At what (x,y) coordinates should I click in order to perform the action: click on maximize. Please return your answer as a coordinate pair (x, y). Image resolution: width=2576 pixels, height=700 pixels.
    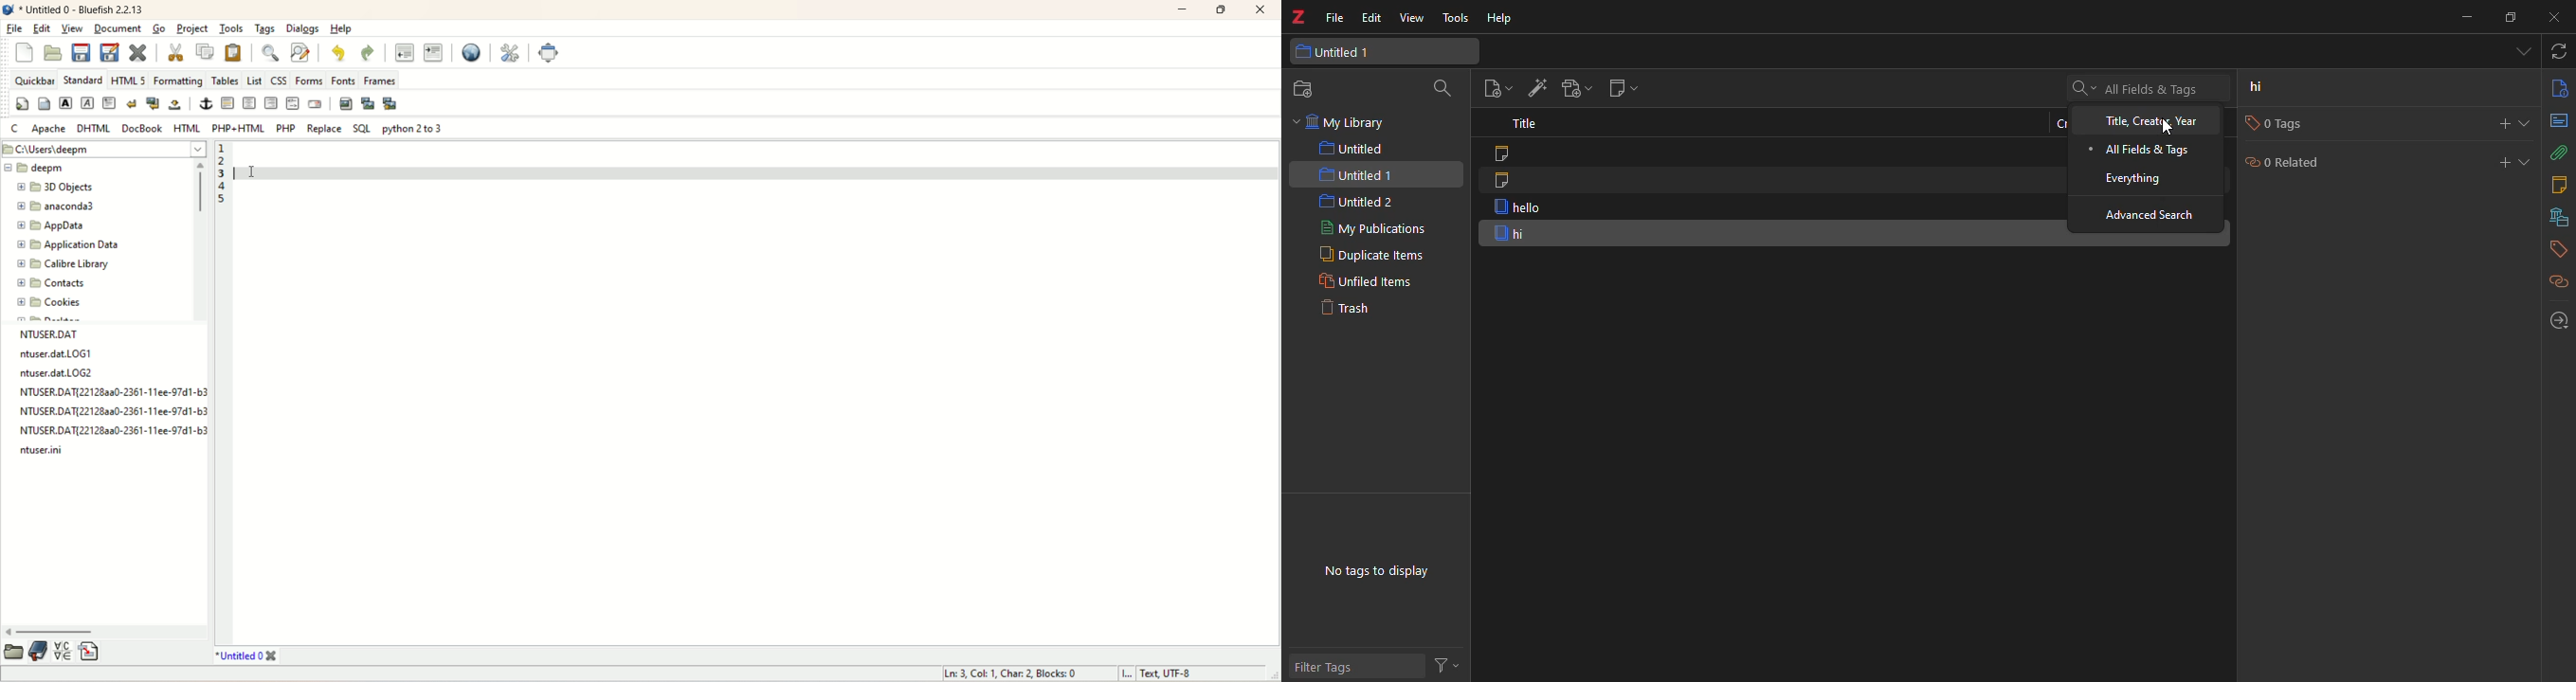
    Looking at the image, I should click on (1221, 10).